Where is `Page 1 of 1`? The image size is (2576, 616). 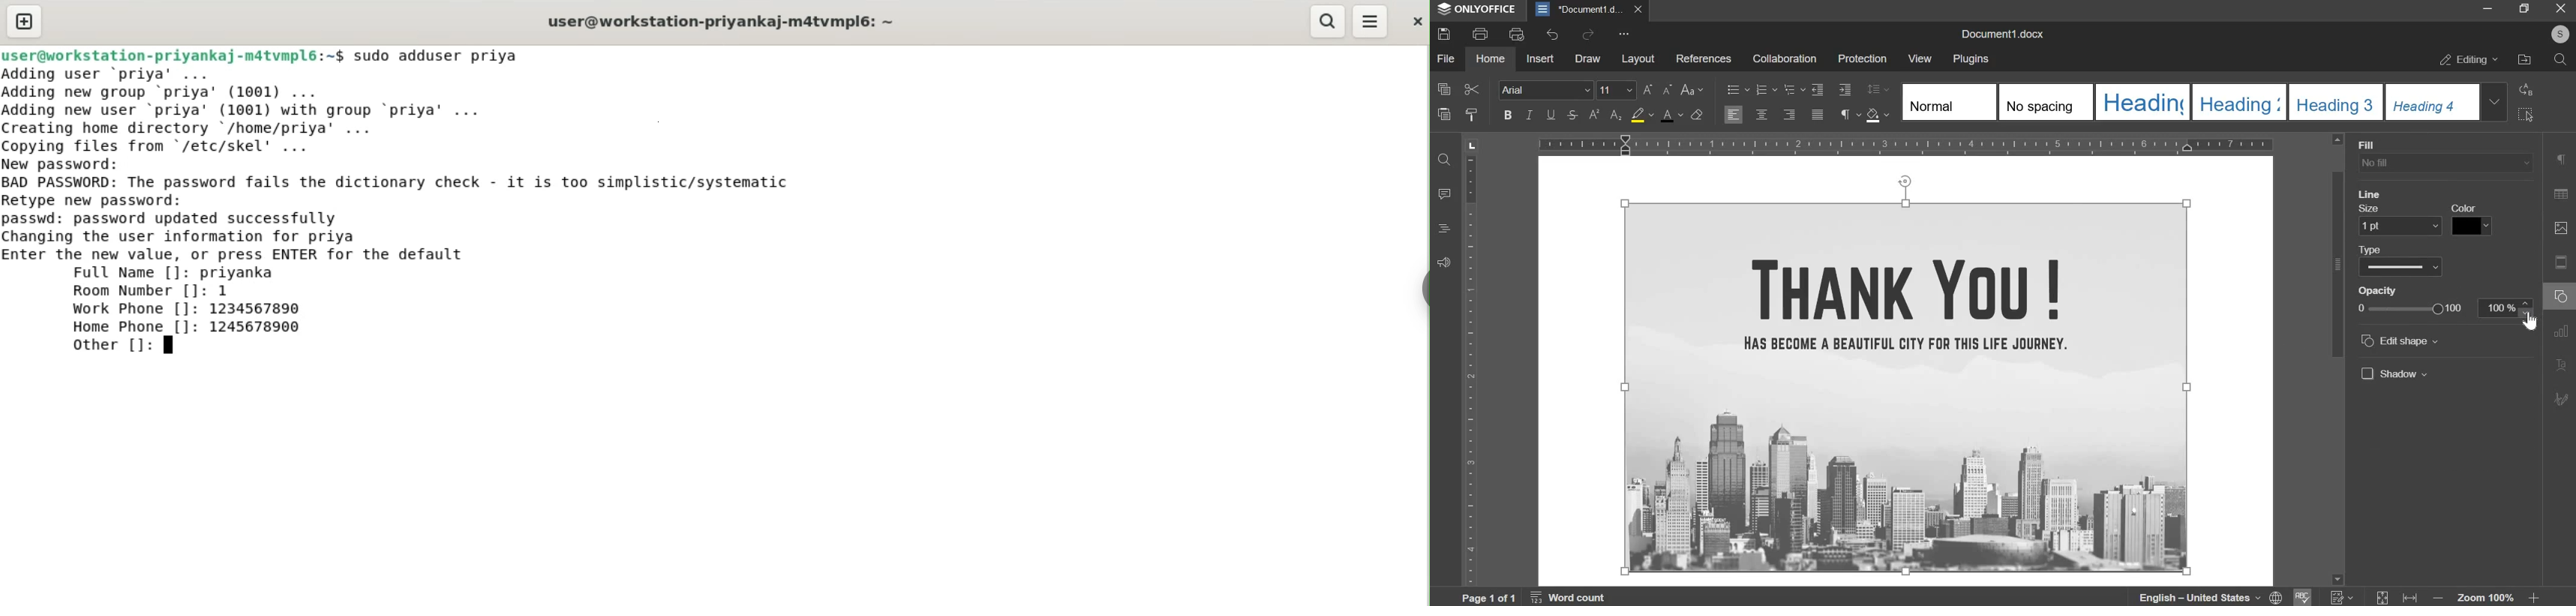
Page 1 of 1 is located at coordinates (1491, 598).